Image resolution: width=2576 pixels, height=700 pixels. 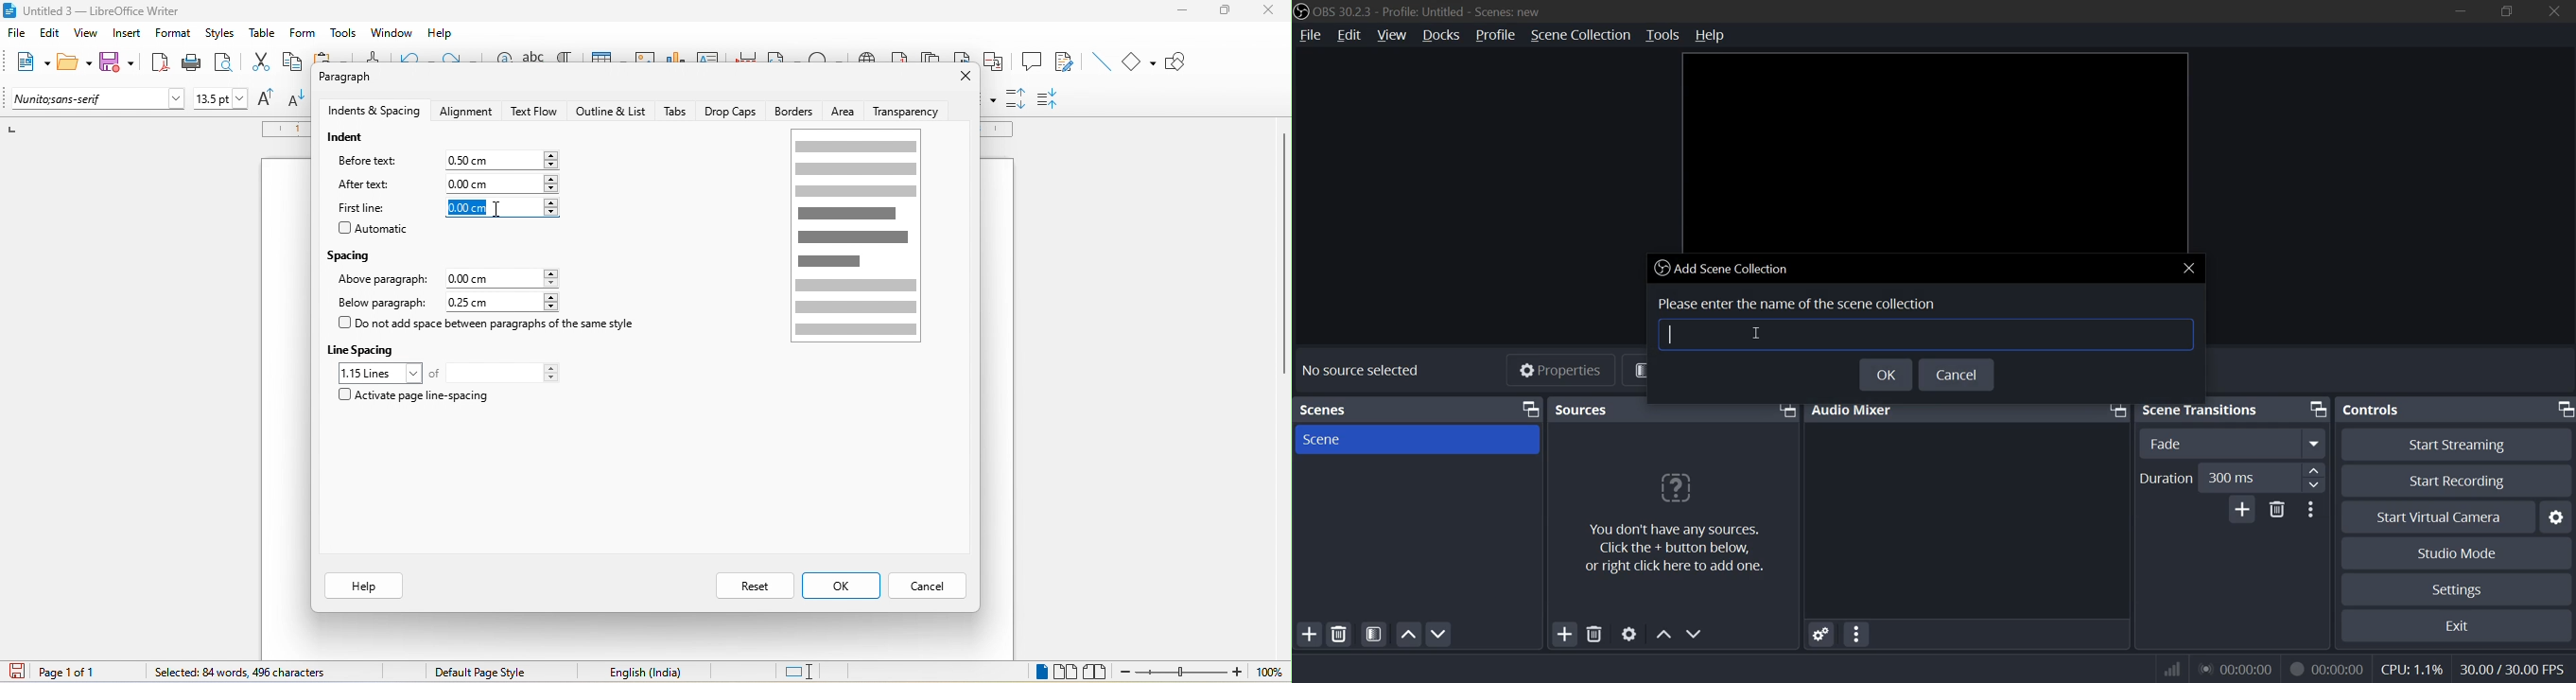 I want to click on start recording, so click(x=2459, y=480).